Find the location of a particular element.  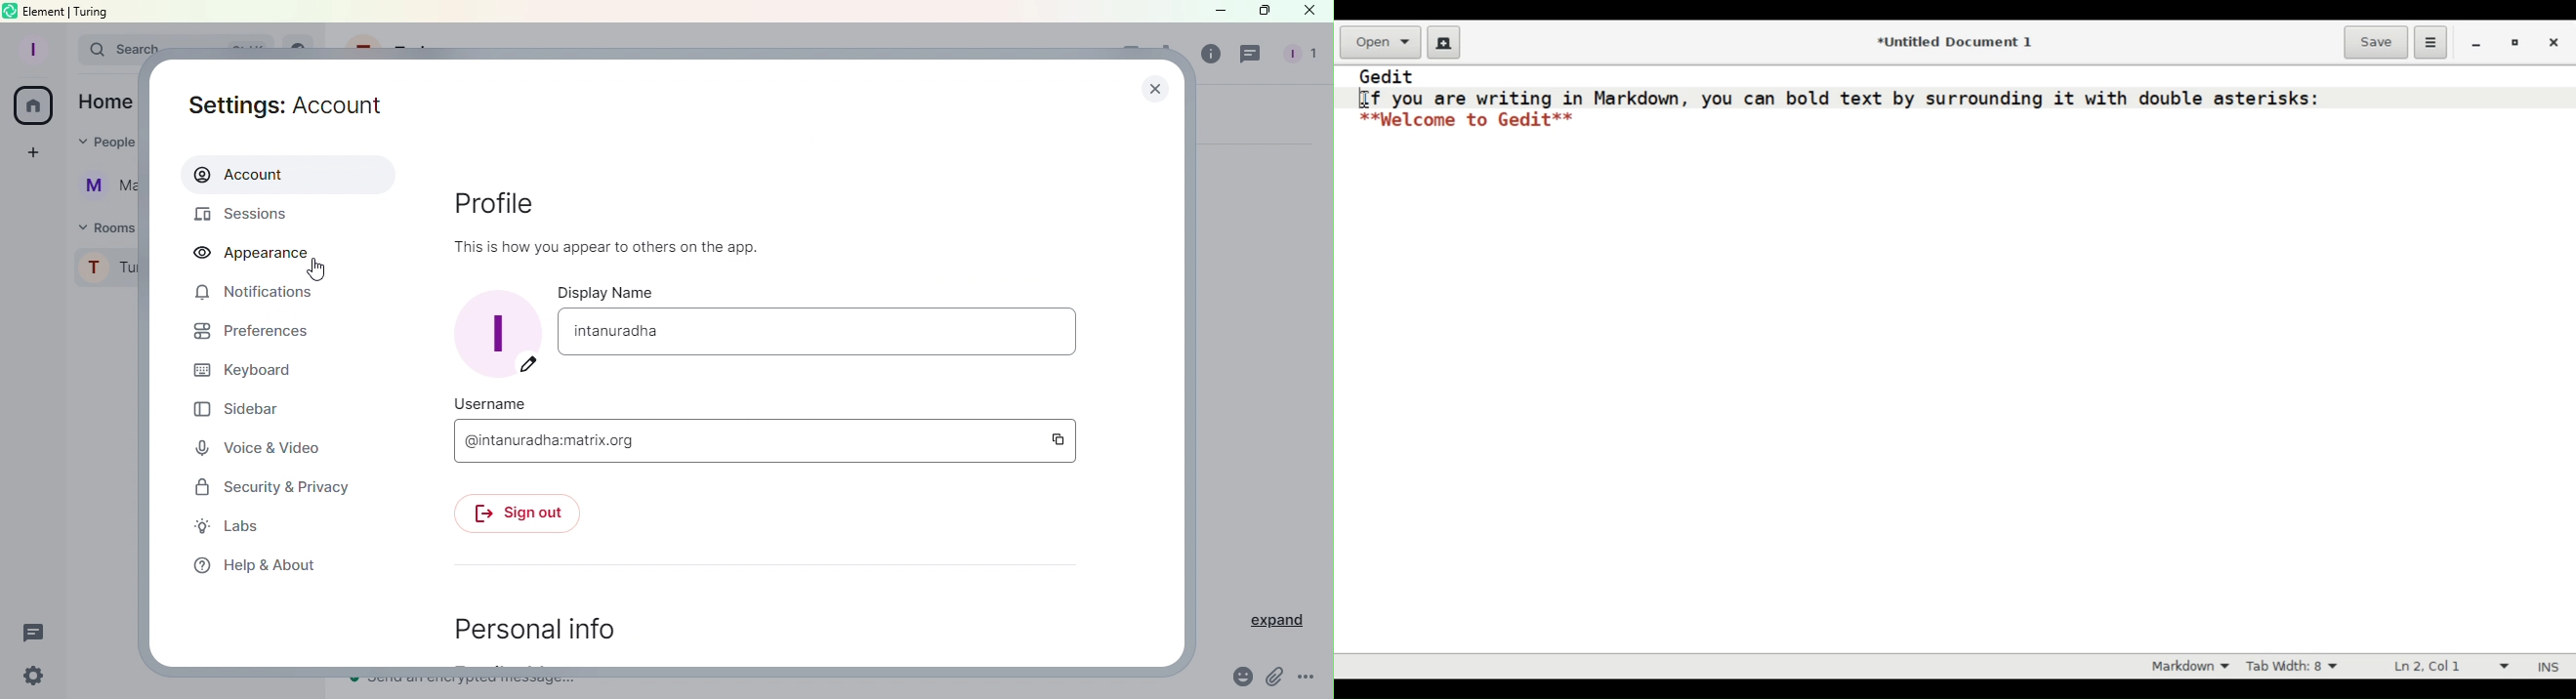

Maximize is located at coordinates (1264, 12).